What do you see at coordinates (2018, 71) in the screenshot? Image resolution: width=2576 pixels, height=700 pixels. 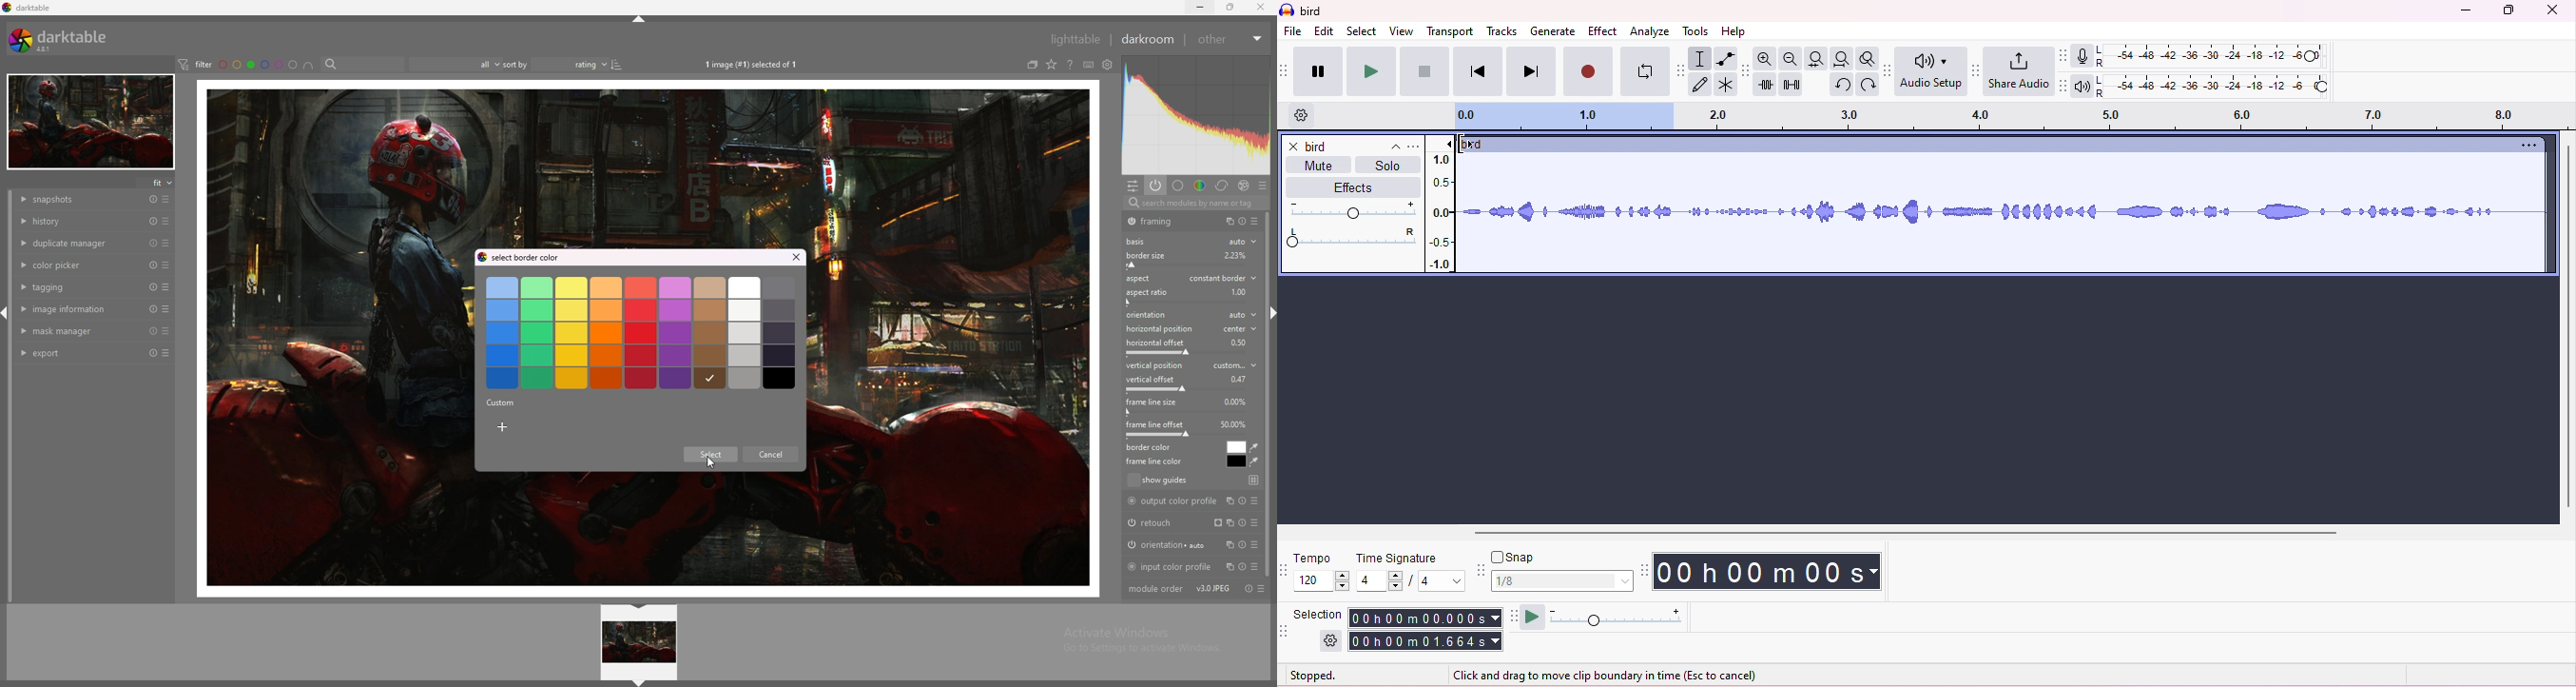 I see `share audio ` at bounding box center [2018, 71].